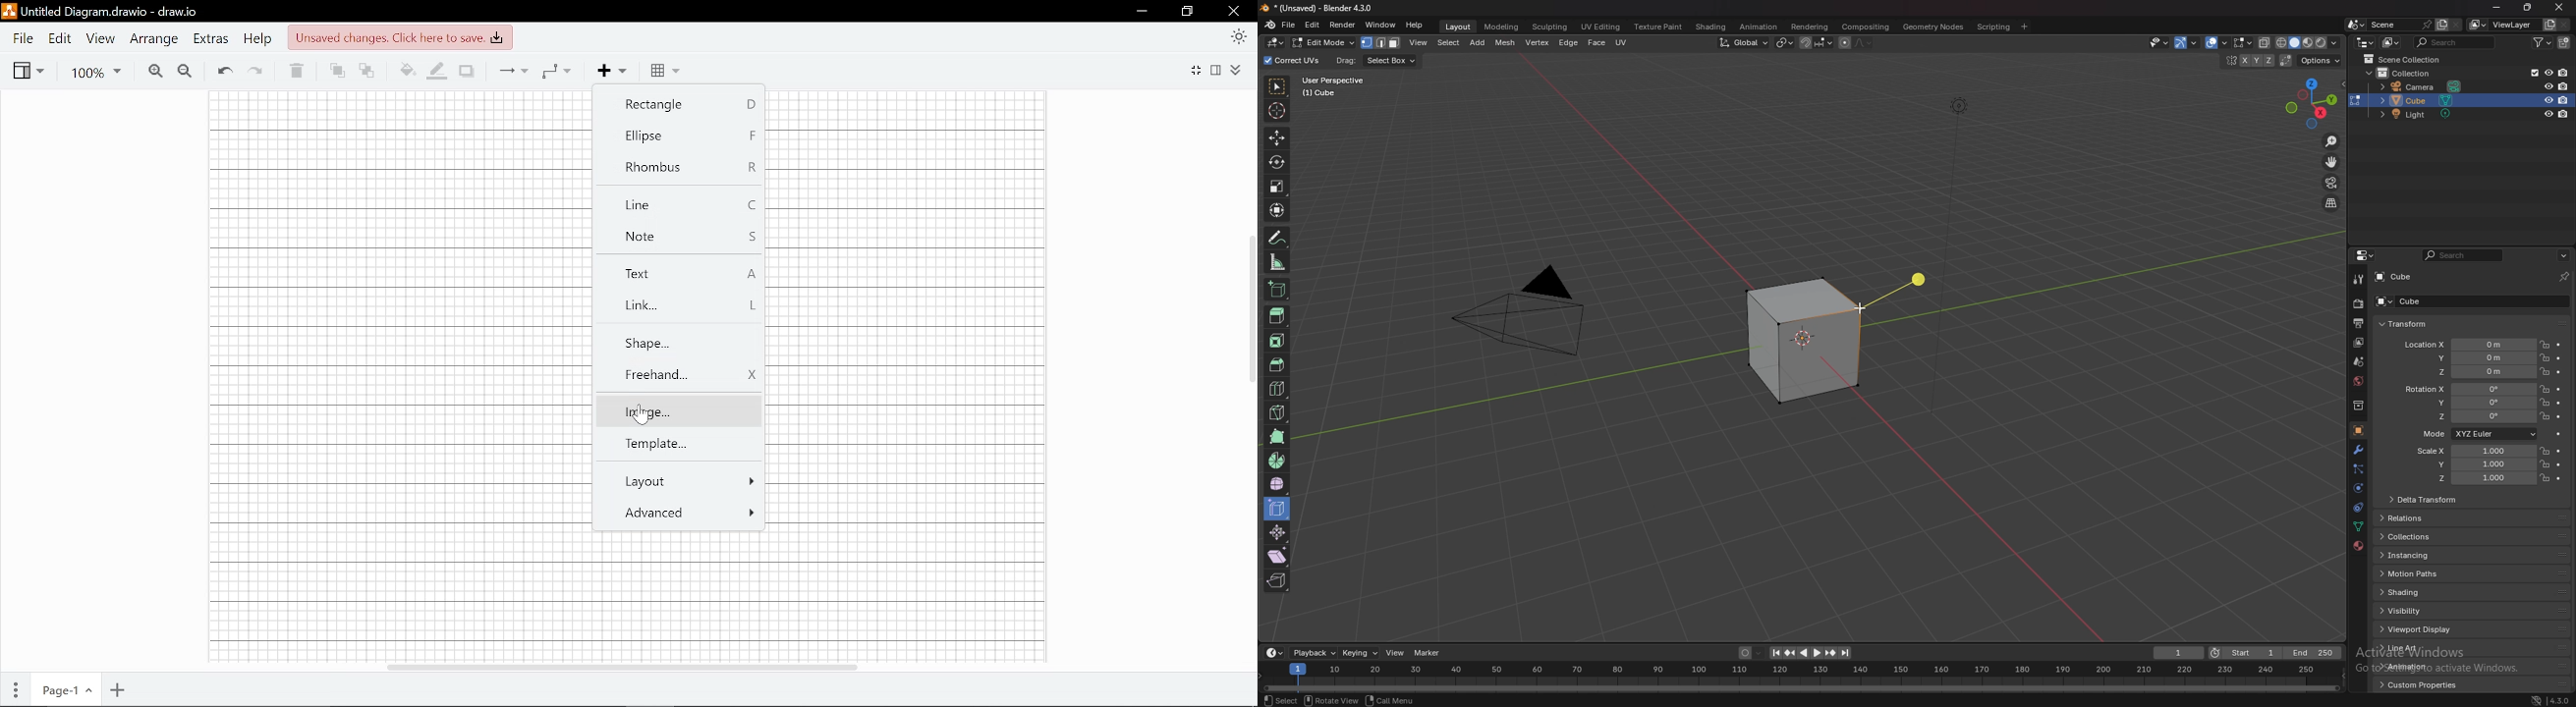  I want to click on Edit, so click(59, 40).